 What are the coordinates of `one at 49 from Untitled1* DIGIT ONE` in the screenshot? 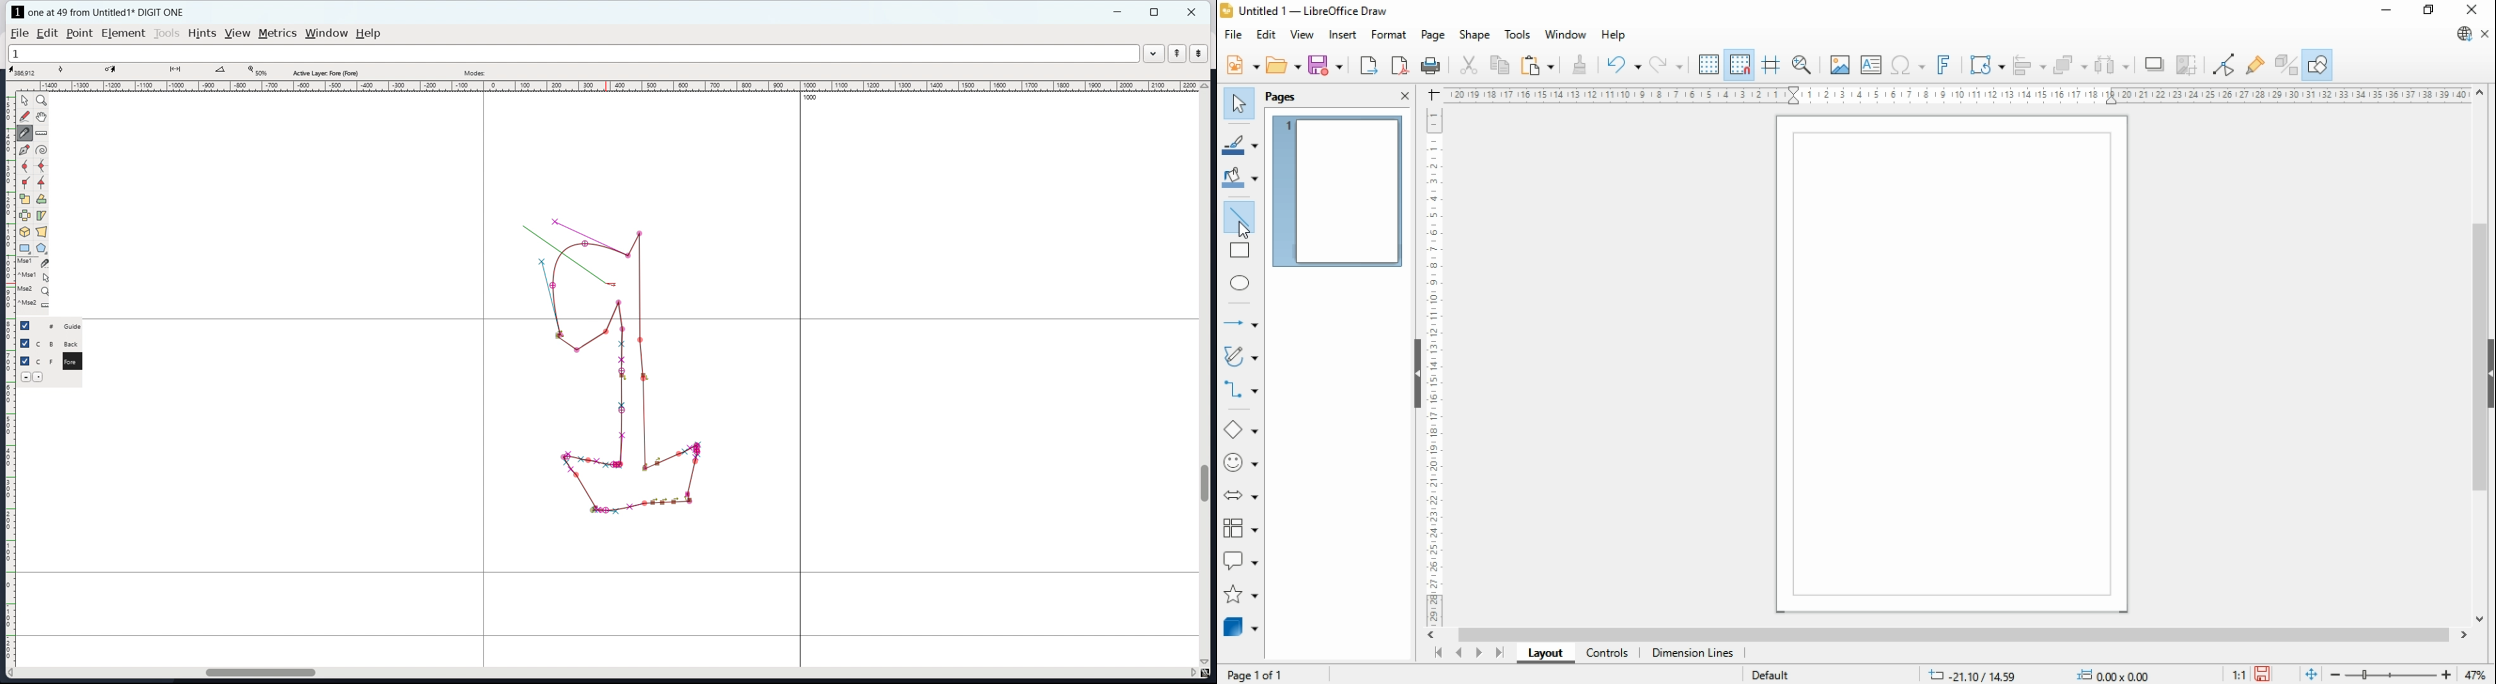 It's located at (113, 12).